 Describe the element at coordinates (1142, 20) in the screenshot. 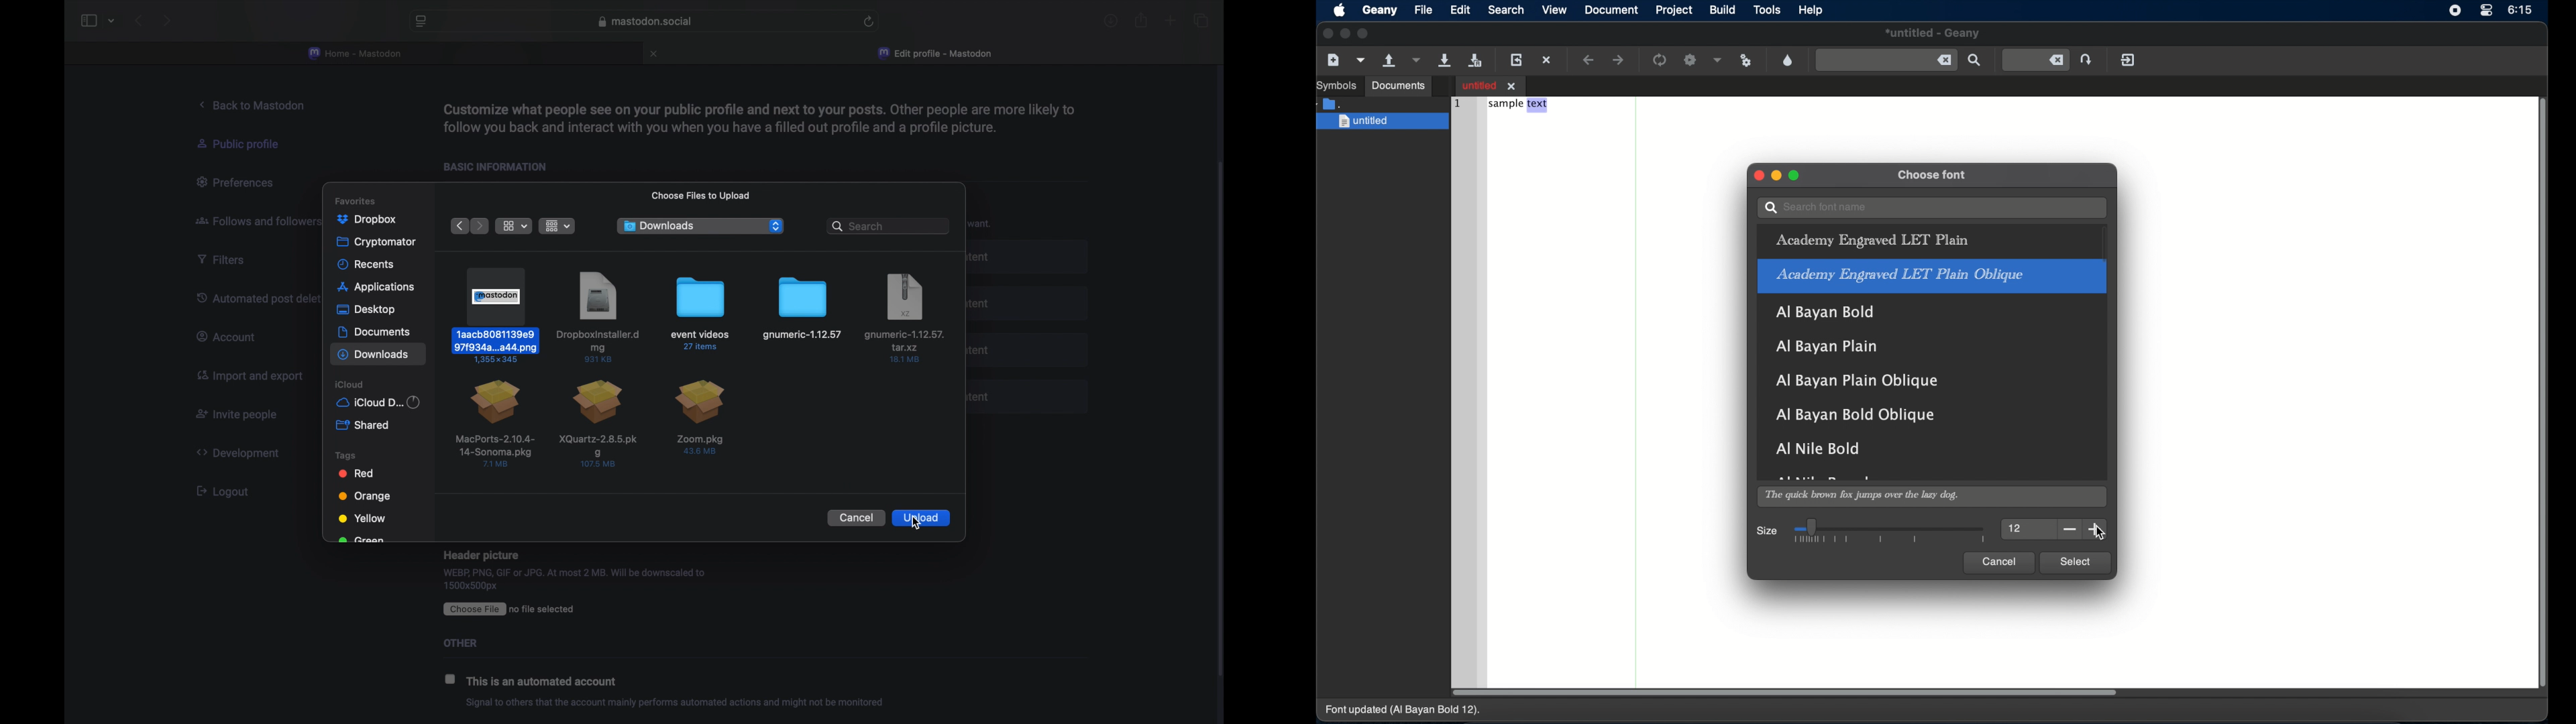

I see `share` at that location.